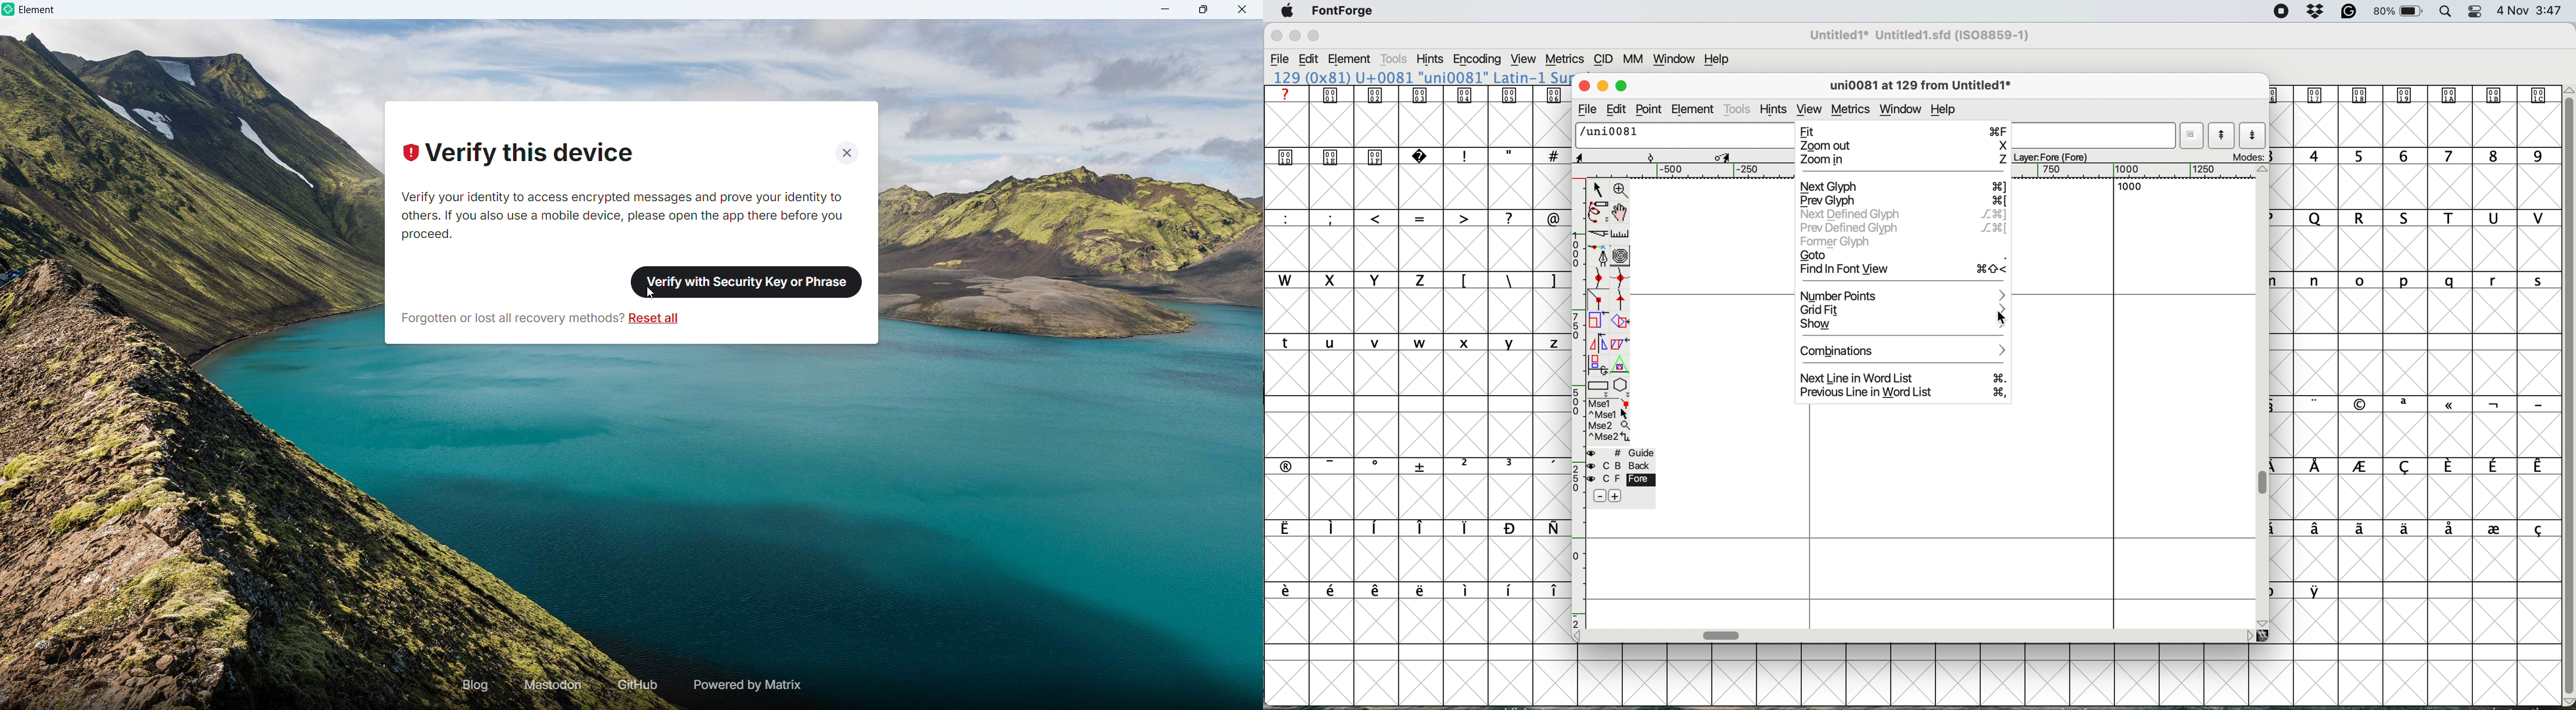 The width and height of the screenshot is (2576, 728). Describe the element at coordinates (1621, 254) in the screenshot. I see `change whether spiro is active or not` at that location.